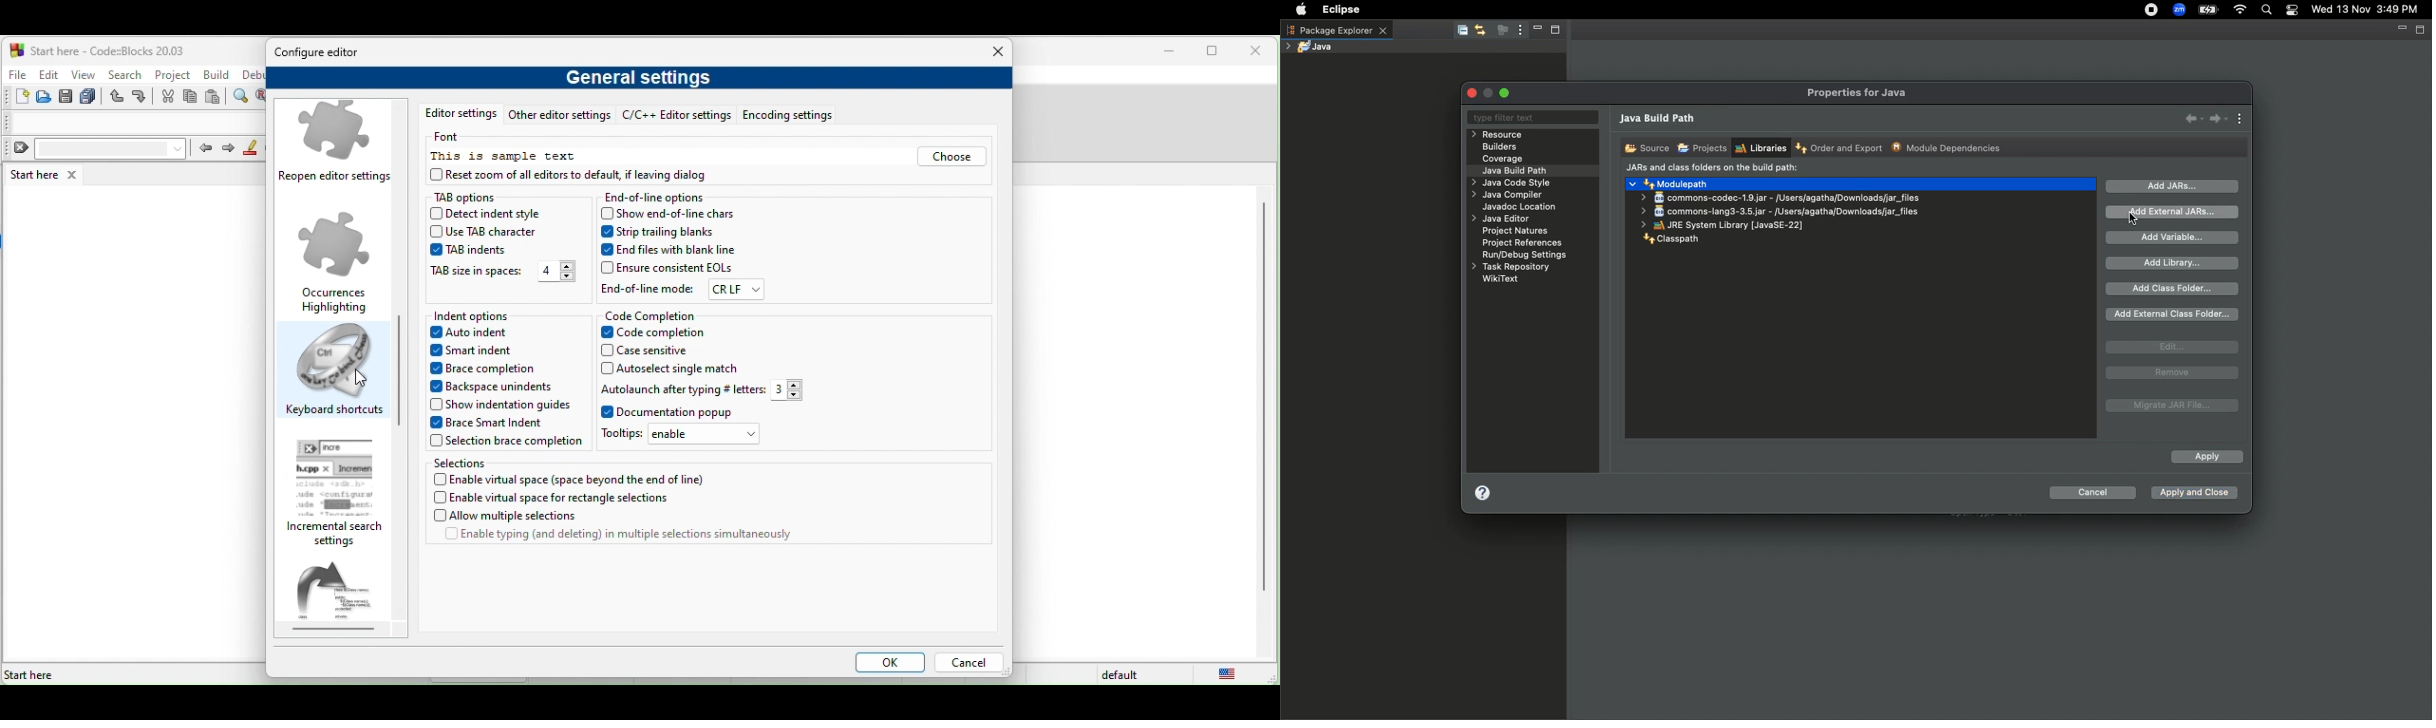 Image resolution: width=2436 pixels, height=728 pixels. What do you see at coordinates (47, 174) in the screenshot?
I see `start here` at bounding box center [47, 174].